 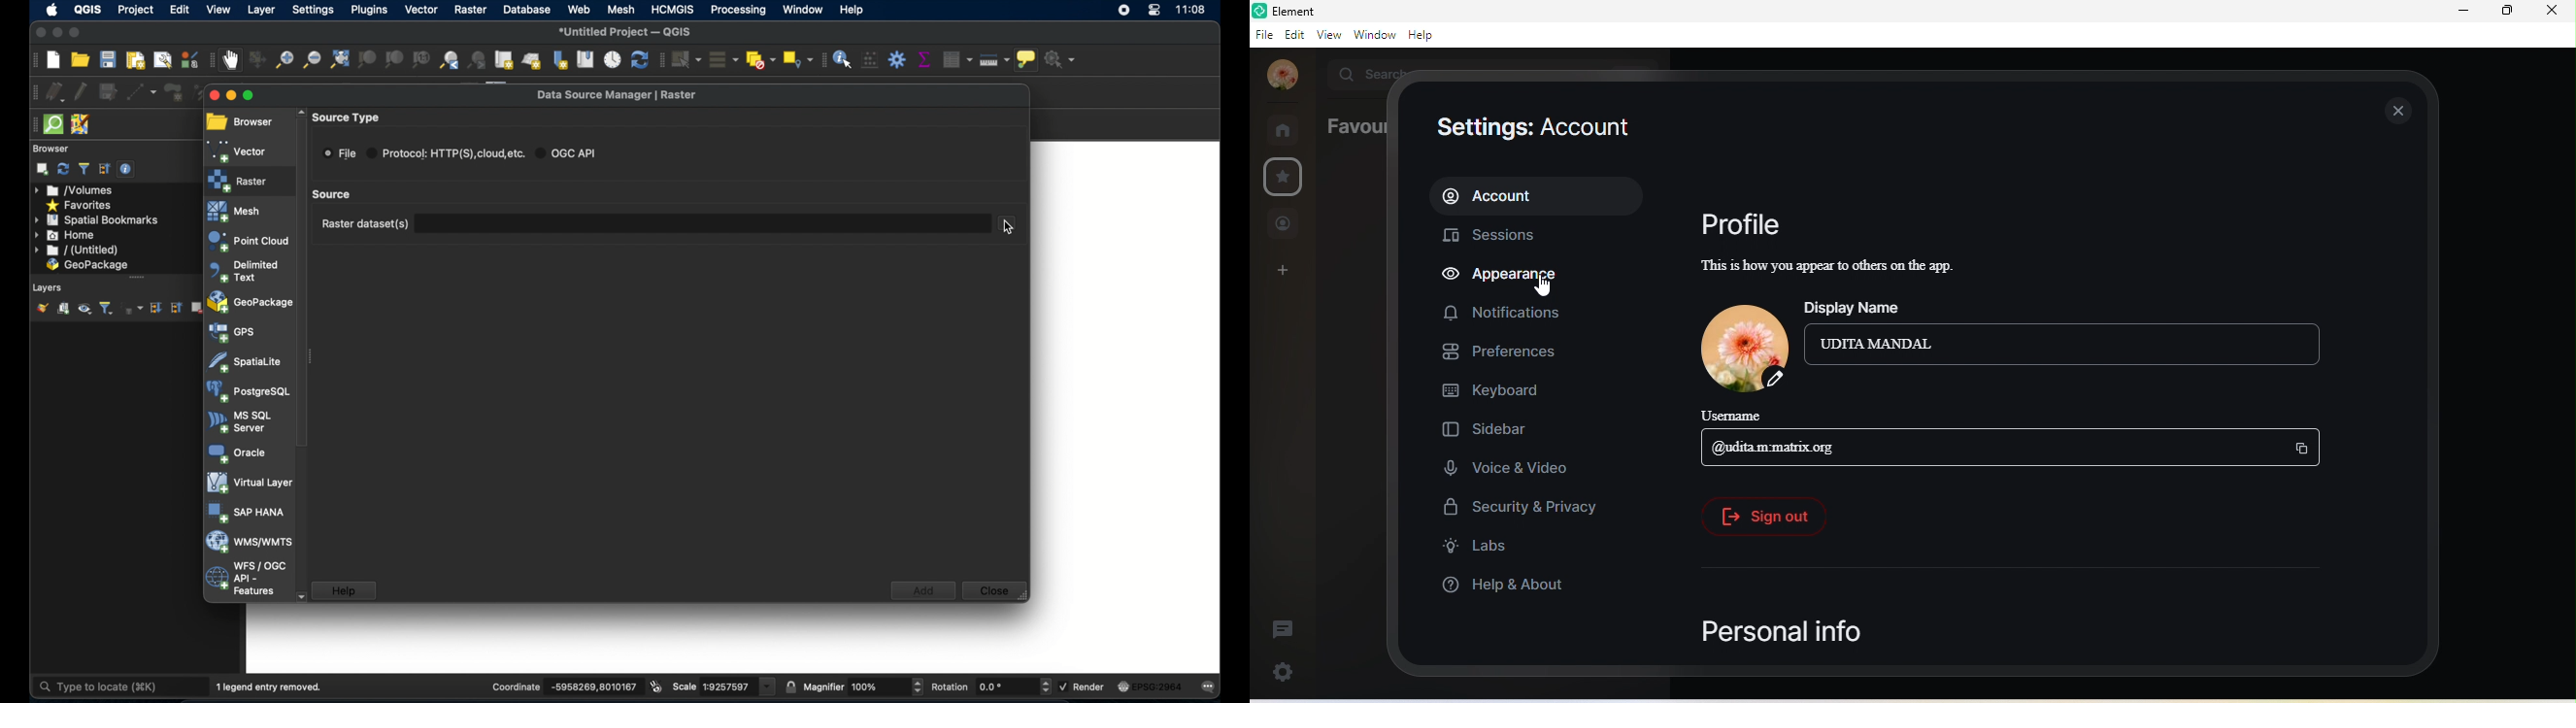 I want to click on enable/disable properties widget, so click(x=128, y=169).